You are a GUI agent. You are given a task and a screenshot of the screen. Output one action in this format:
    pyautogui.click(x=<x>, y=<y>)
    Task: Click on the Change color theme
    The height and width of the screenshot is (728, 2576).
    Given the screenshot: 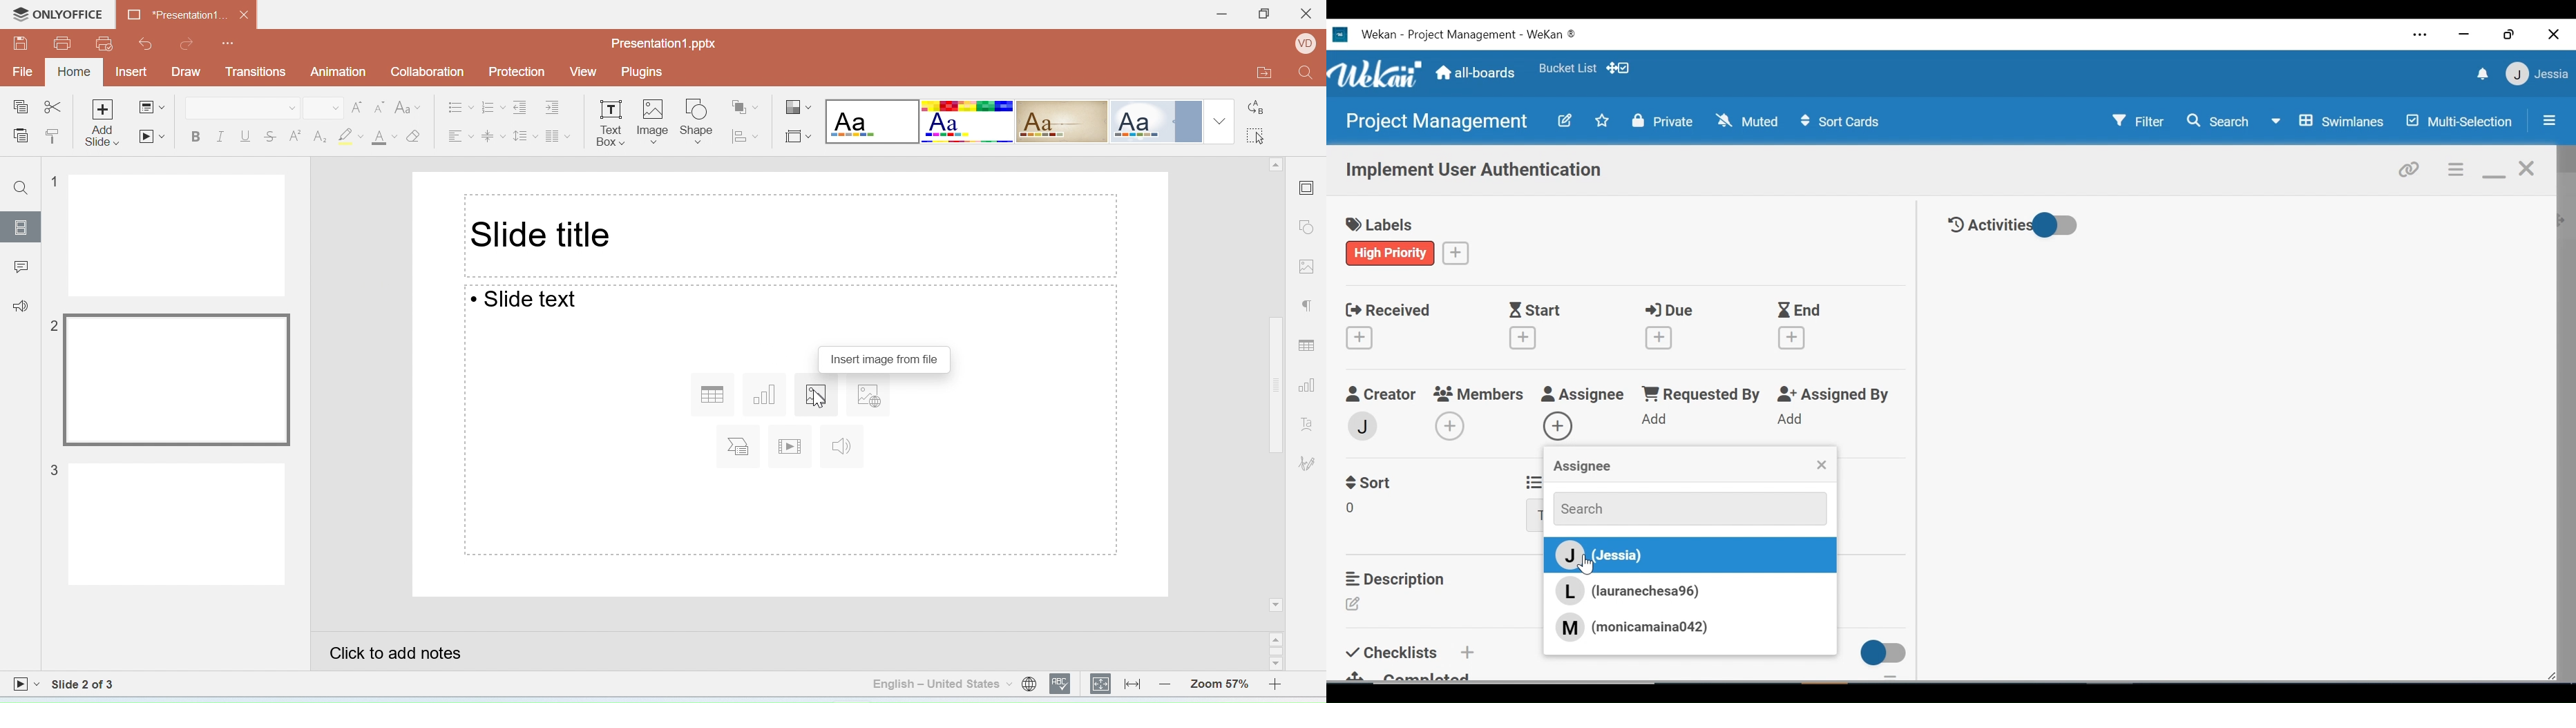 What is the action you would take?
    pyautogui.click(x=799, y=108)
    